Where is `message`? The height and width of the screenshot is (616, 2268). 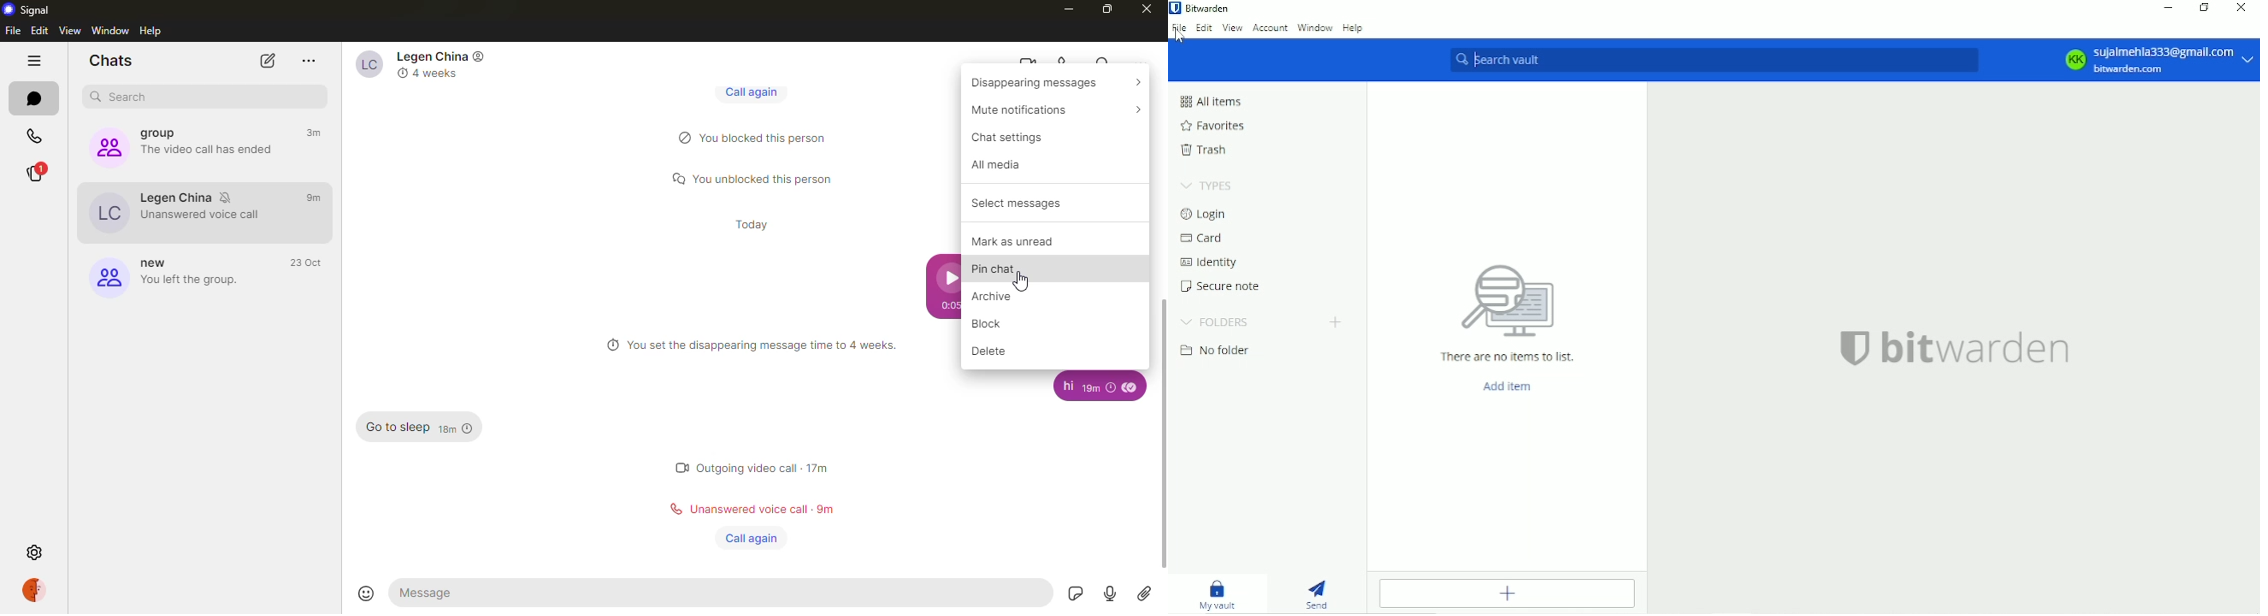 message is located at coordinates (725, 593).